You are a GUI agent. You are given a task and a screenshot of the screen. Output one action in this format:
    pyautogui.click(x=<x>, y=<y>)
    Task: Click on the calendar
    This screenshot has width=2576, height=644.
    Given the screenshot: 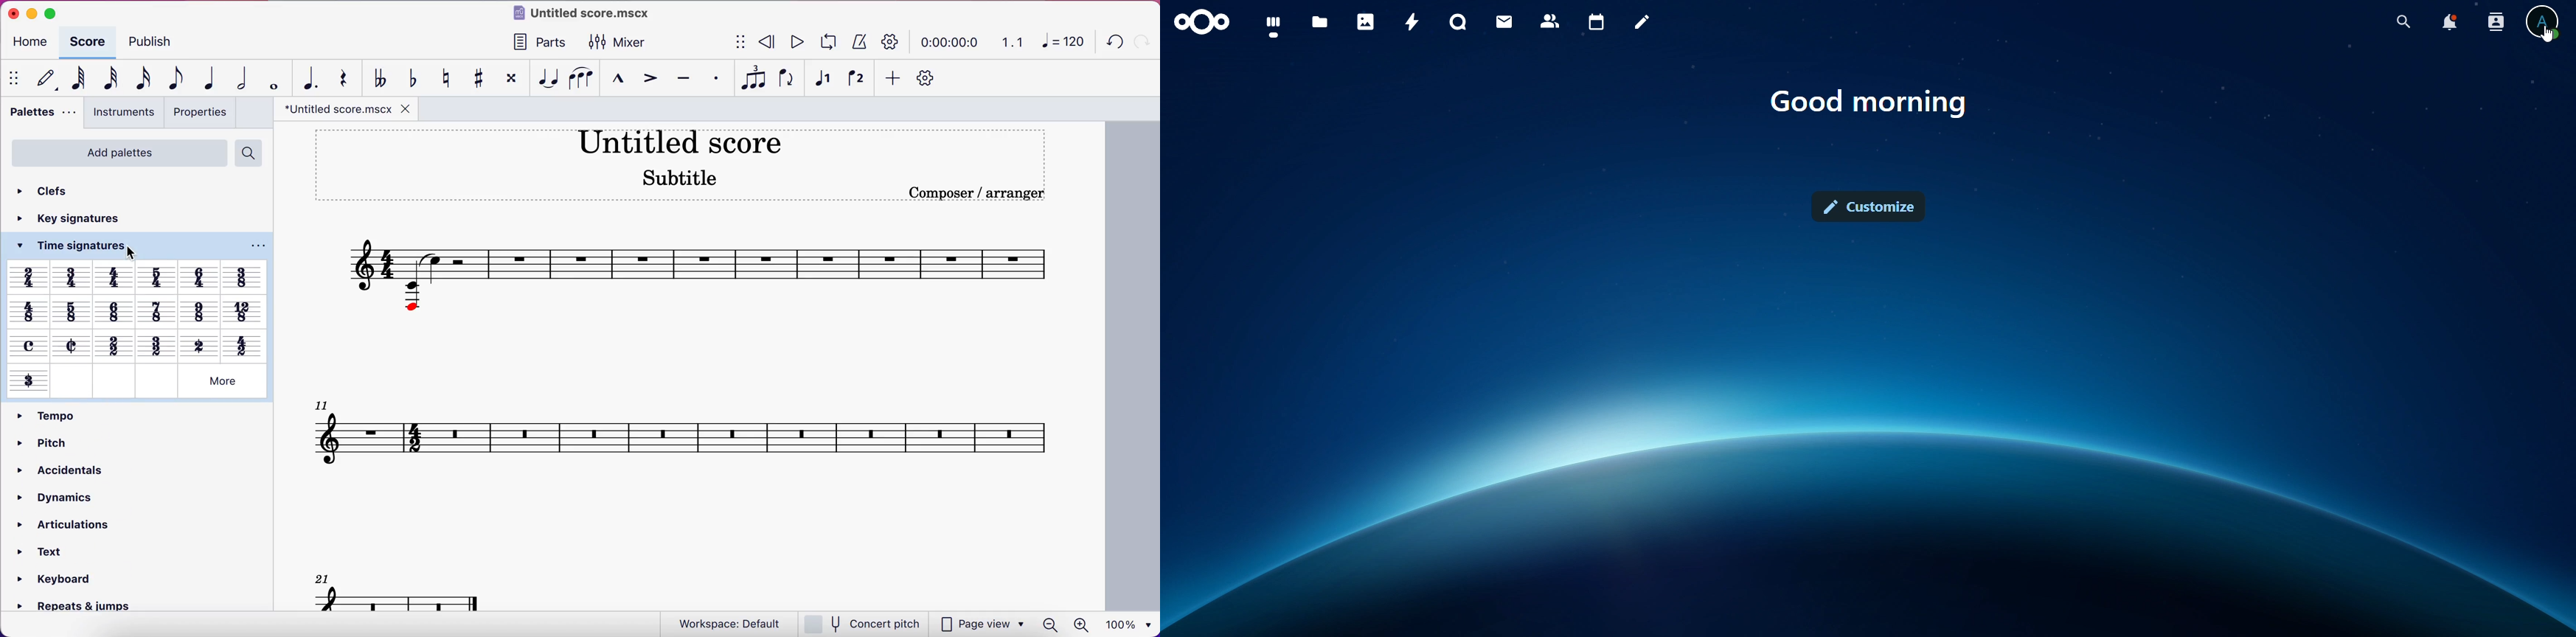 What is the action you would take?
    pyautogui.click(x=1597, y=23)
    